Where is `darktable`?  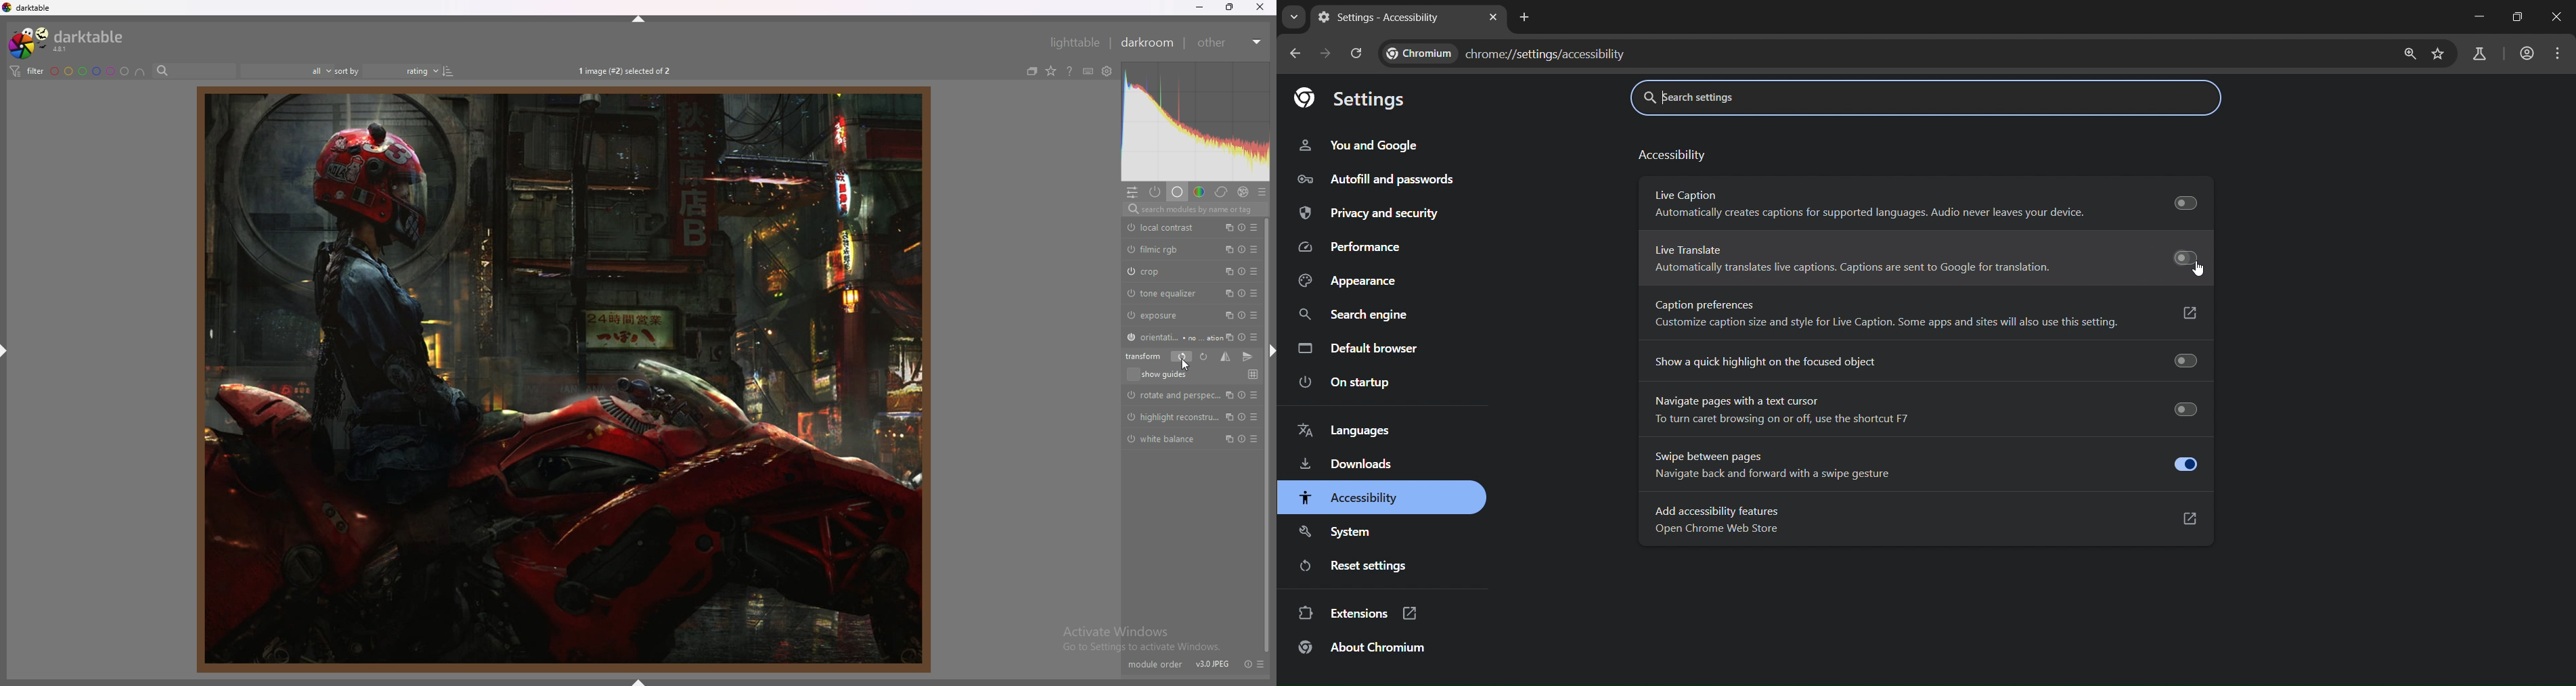
darktable is located at coordinates (34, 8).